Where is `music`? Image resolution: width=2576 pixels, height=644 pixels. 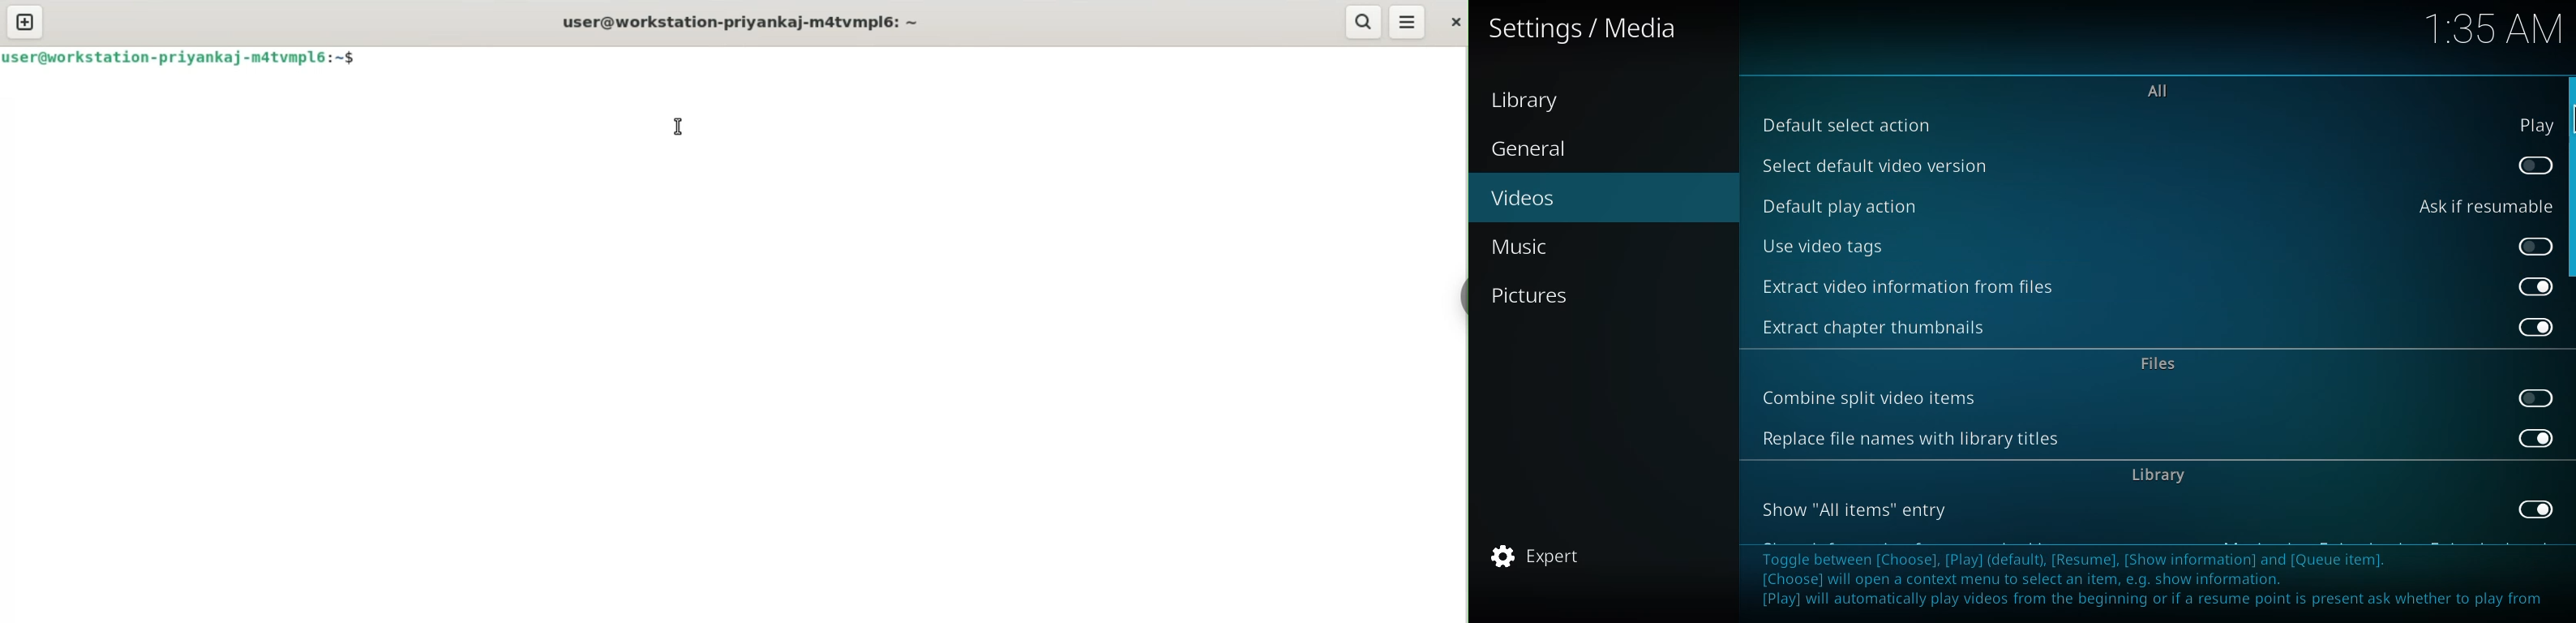
music is located at coordinates (1526, 246).